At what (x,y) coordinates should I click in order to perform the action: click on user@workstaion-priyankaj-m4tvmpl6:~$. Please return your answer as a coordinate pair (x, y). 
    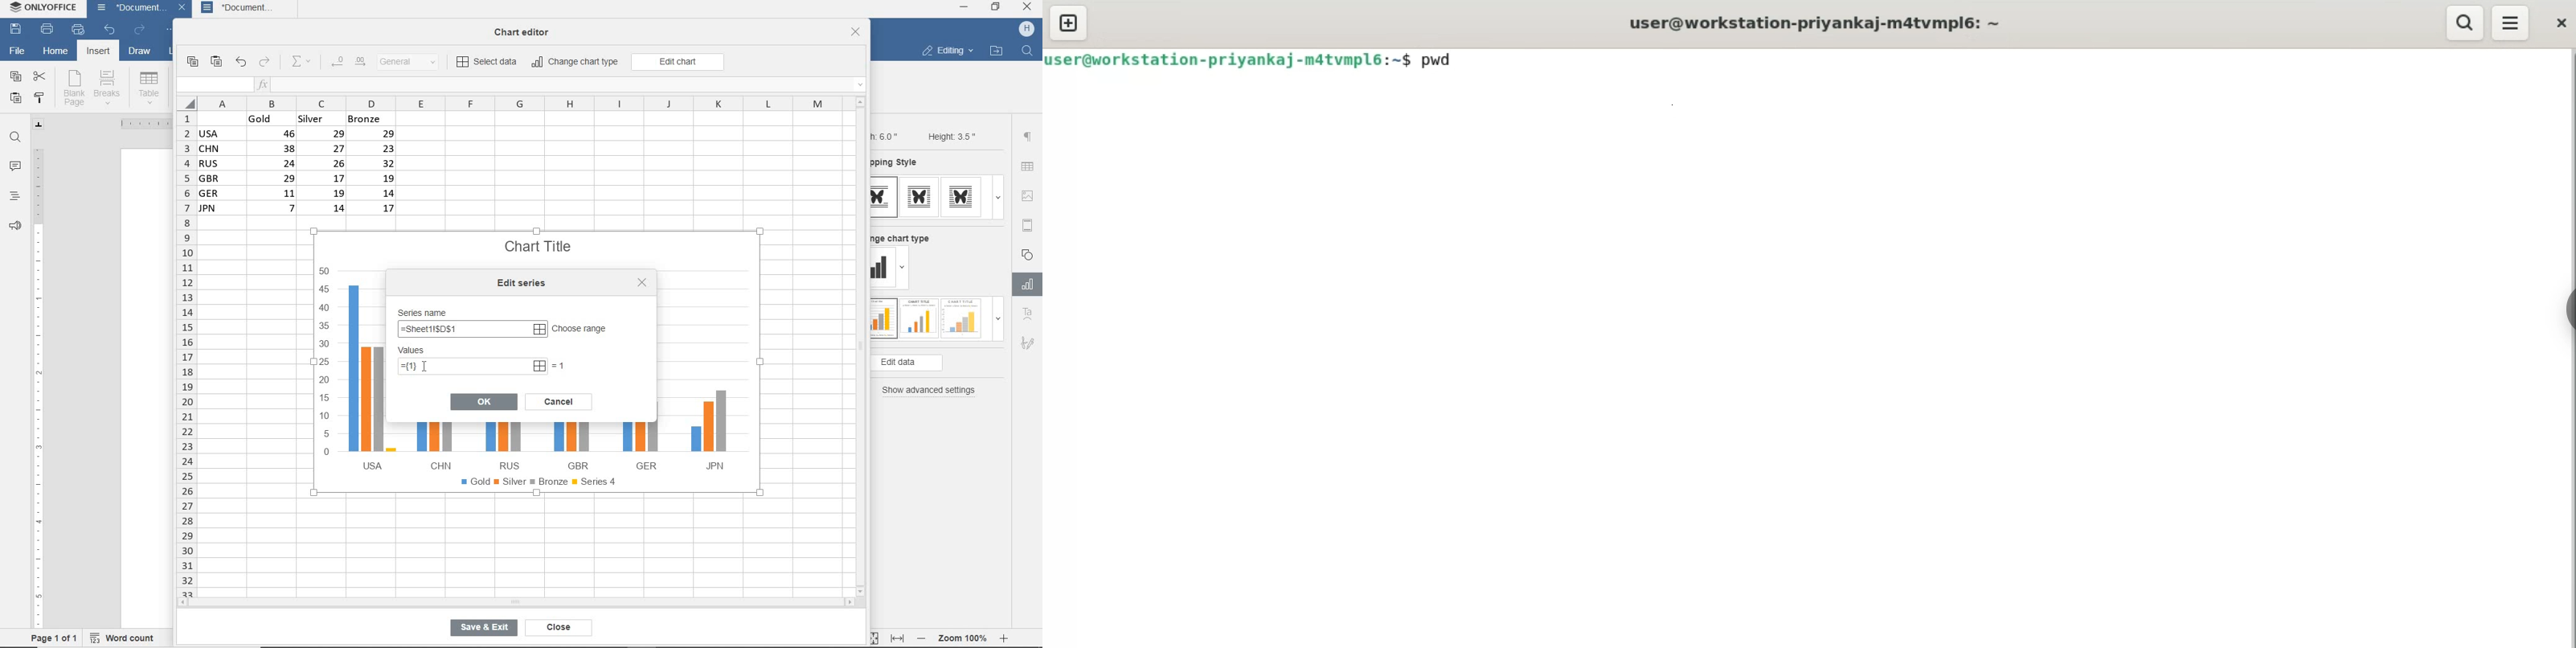
    Looking at the image, I should click on (1228, 62).